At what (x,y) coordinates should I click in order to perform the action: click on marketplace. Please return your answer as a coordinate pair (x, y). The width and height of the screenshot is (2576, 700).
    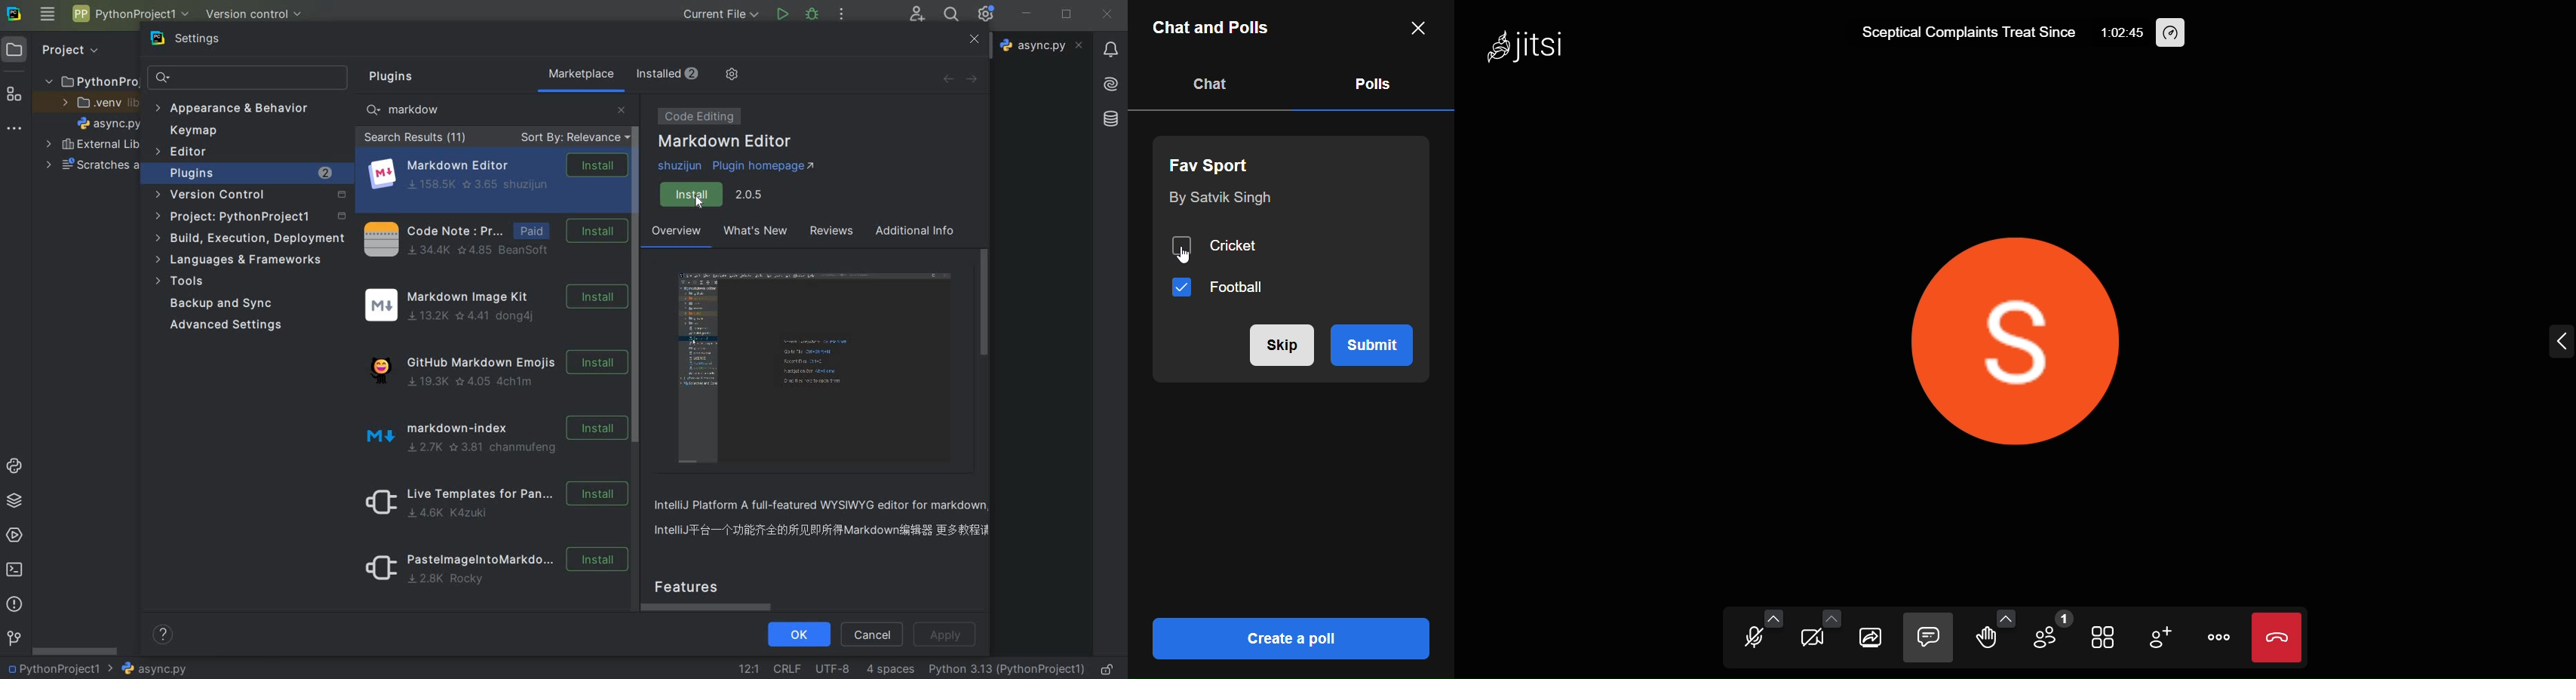
    Looking at the image, I should click on (582, 74).